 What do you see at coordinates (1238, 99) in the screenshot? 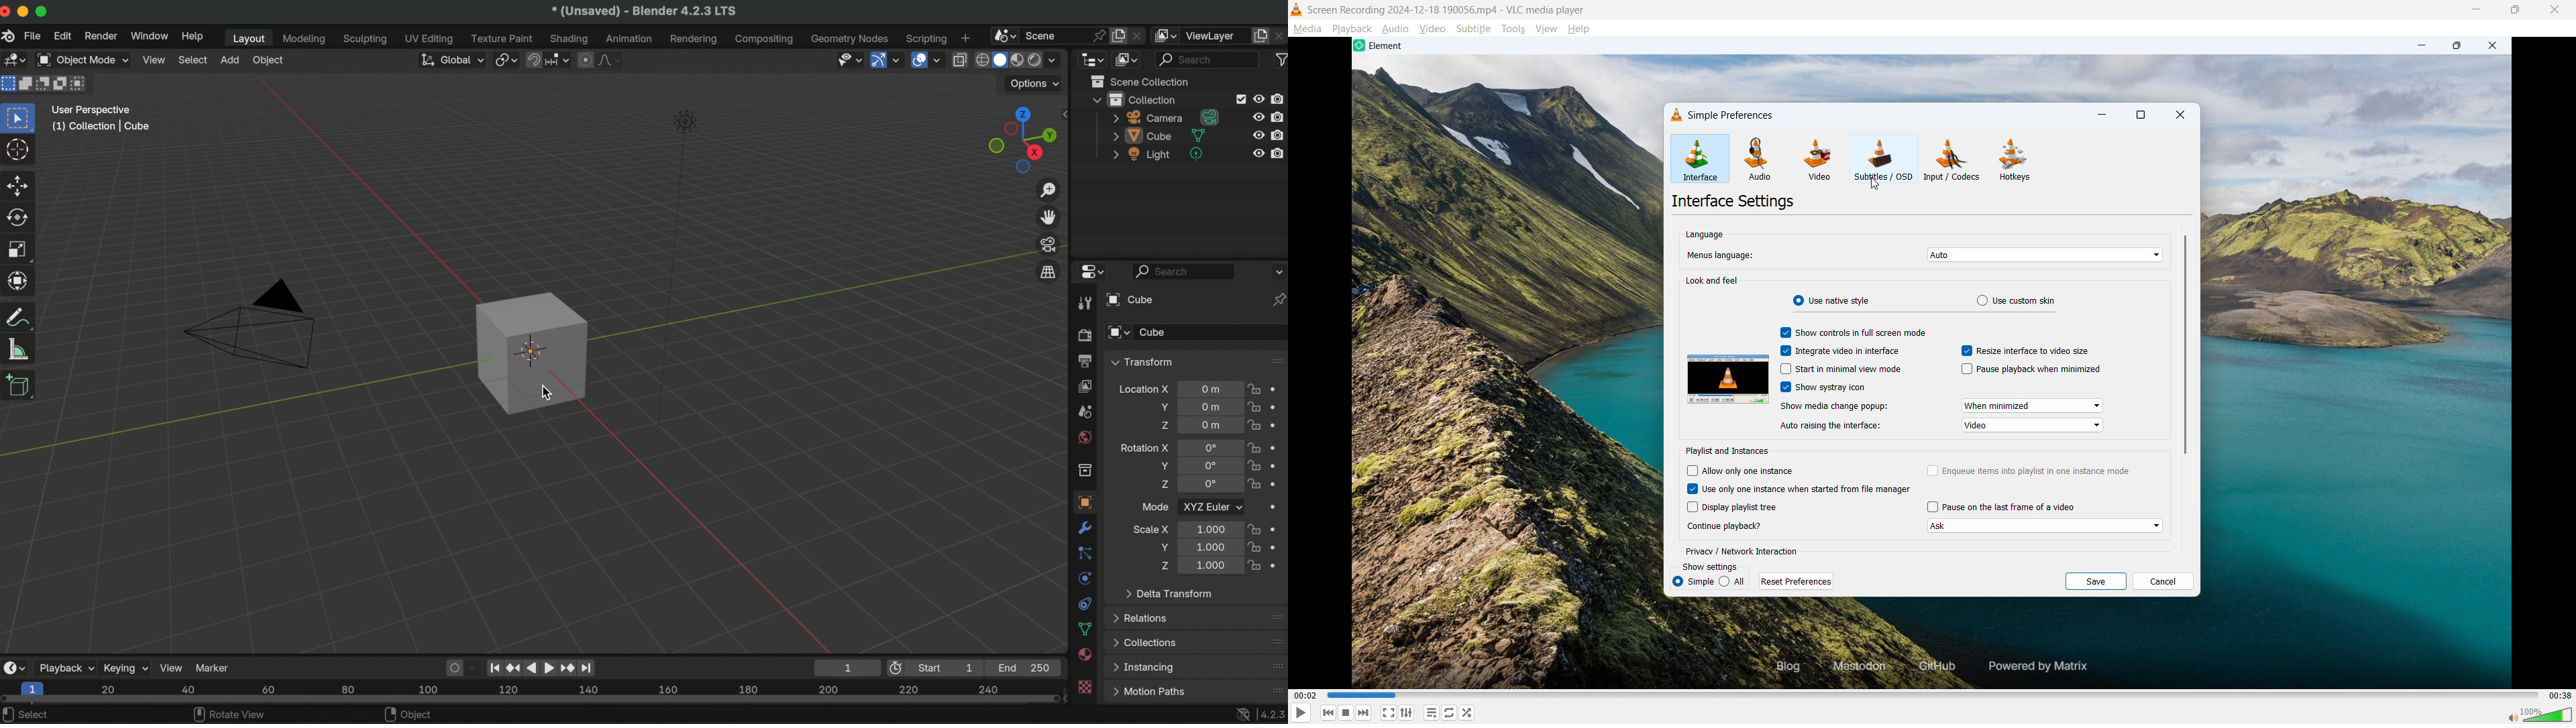
I see `checkbox` at bounding box center [1238, 99].